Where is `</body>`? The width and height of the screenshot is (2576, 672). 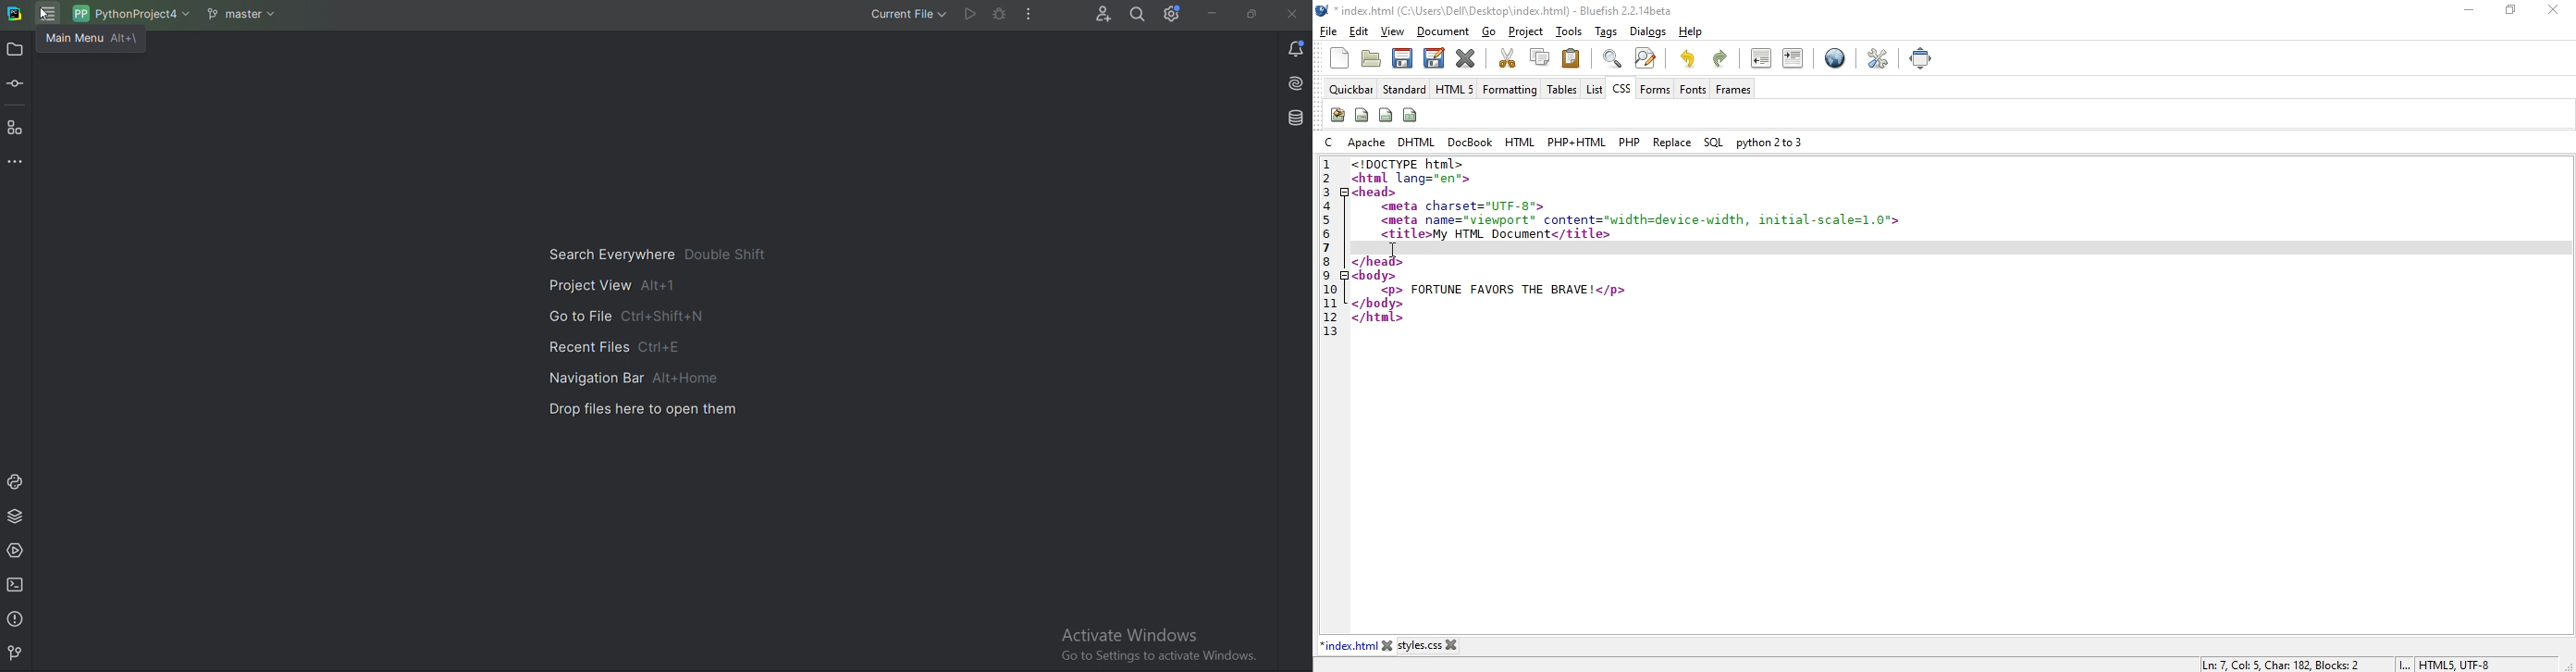
</body> is located at coordinates (1378, 304).